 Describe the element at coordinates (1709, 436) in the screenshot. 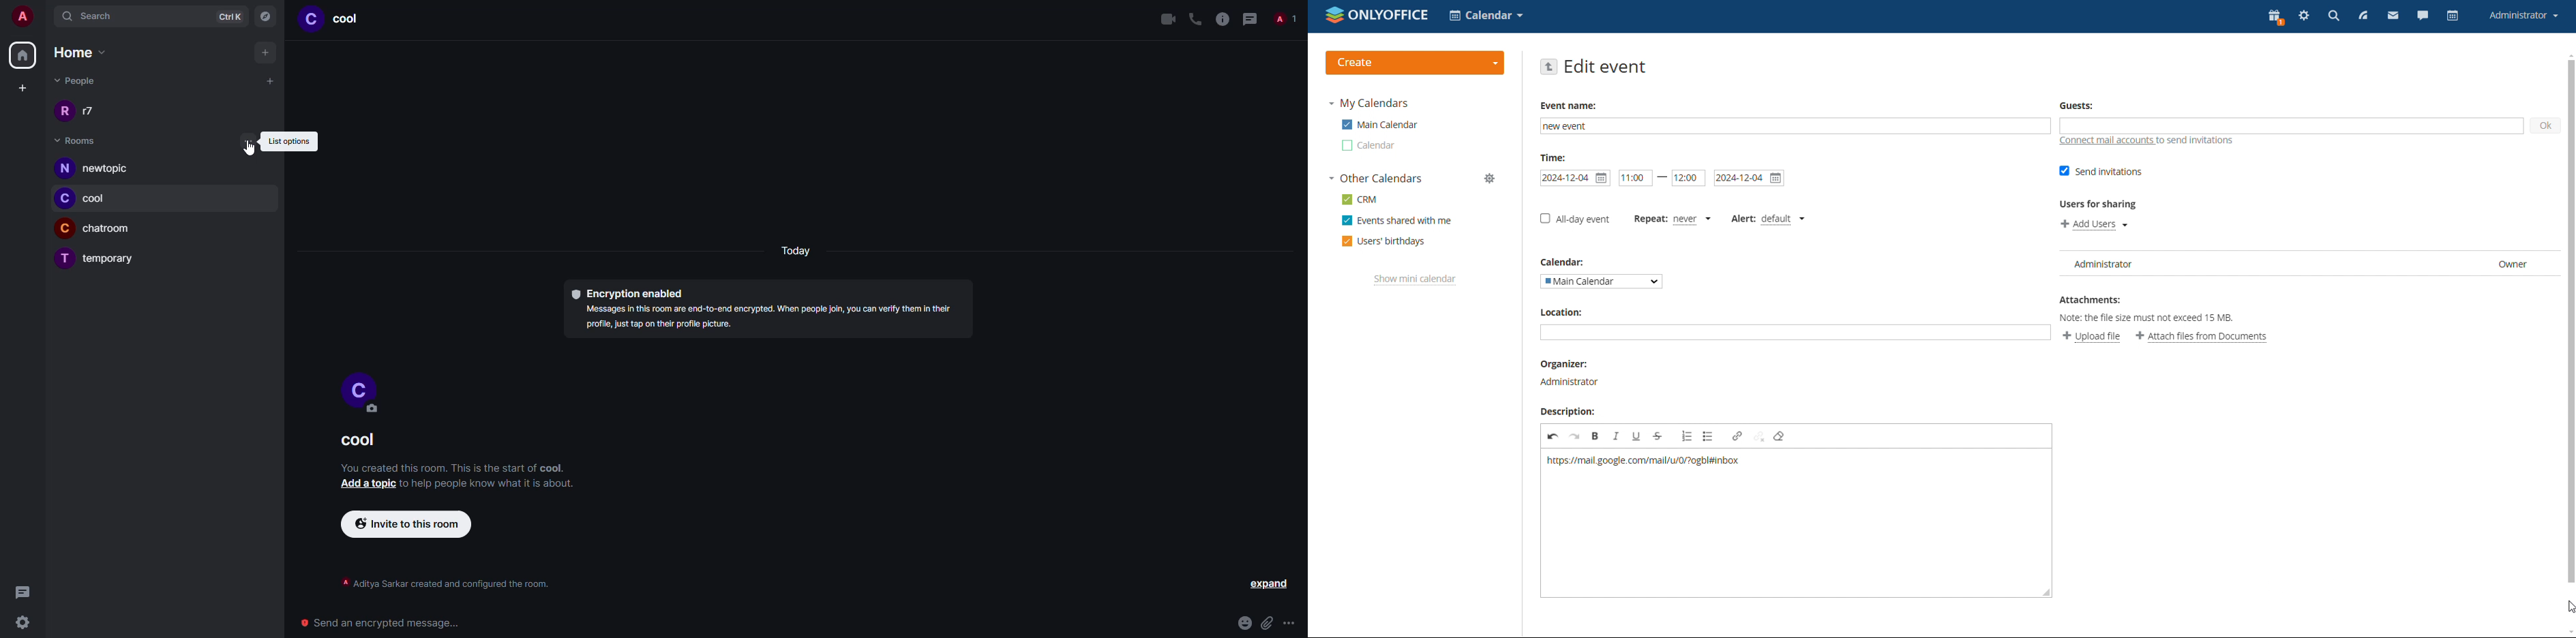

I see `insert/remove bulleted list` at that location.